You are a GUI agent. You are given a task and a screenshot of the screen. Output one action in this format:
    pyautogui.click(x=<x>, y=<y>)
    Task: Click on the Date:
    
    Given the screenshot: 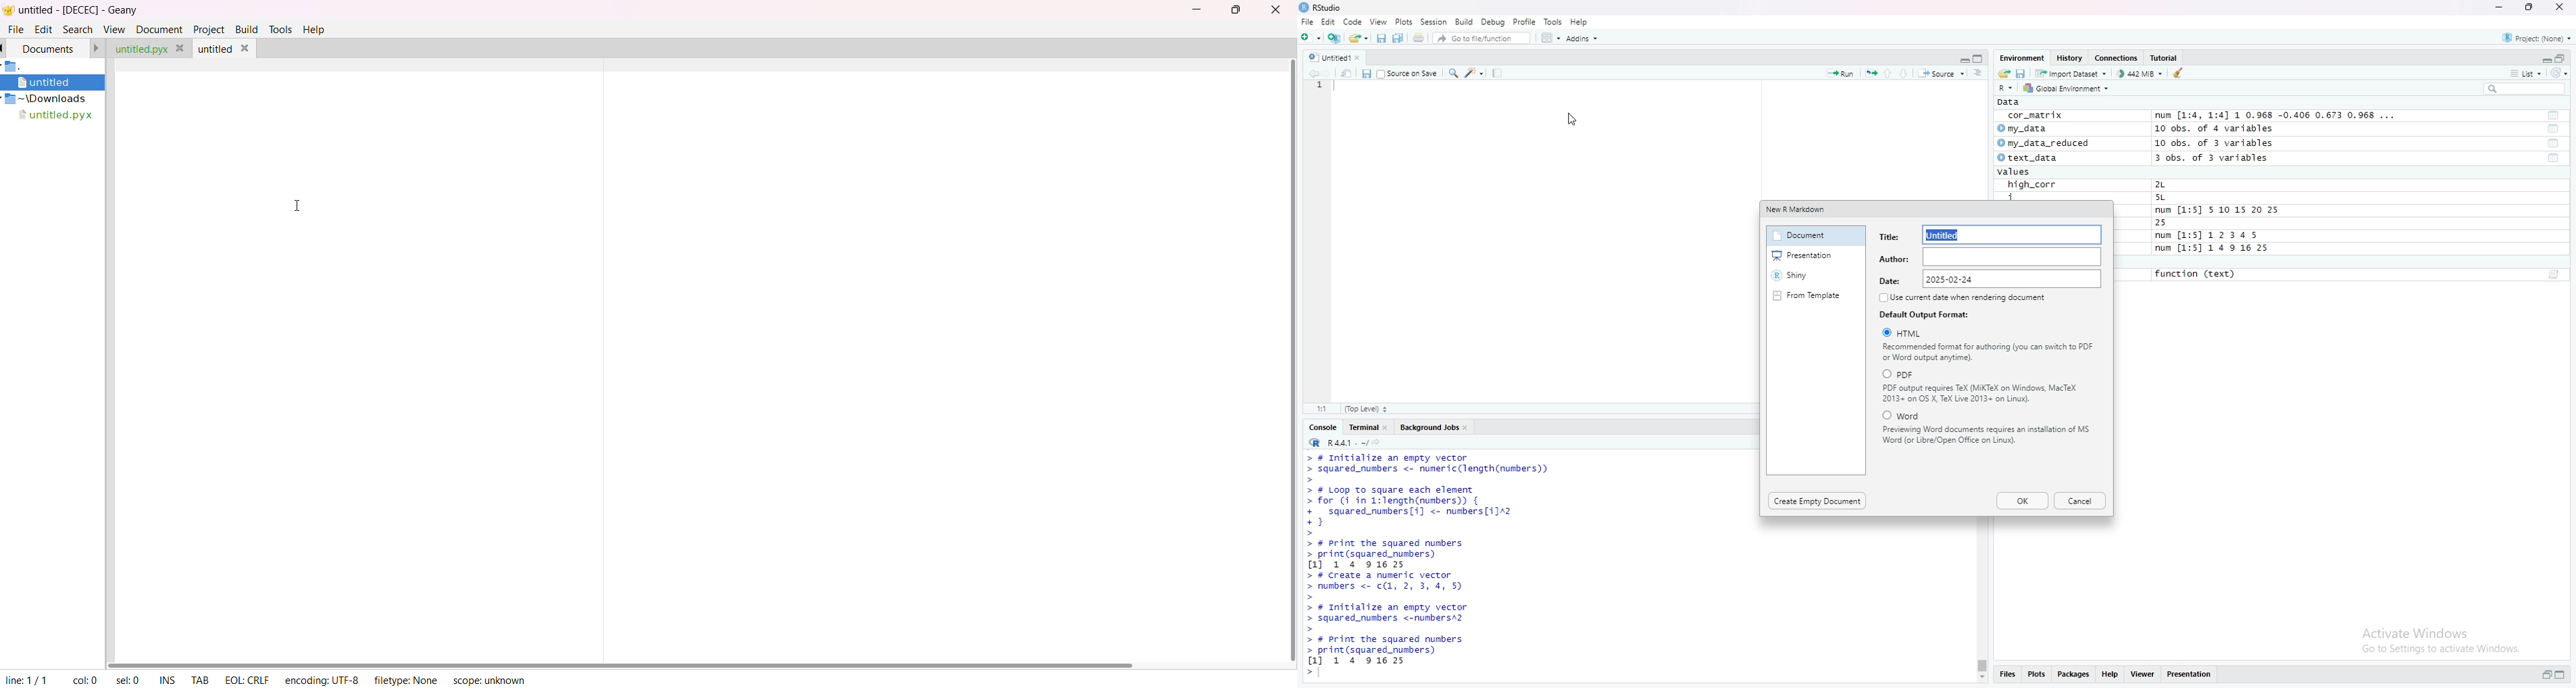 What is the action you would take?
    pyautogui.click(x=1891, y=281)
    